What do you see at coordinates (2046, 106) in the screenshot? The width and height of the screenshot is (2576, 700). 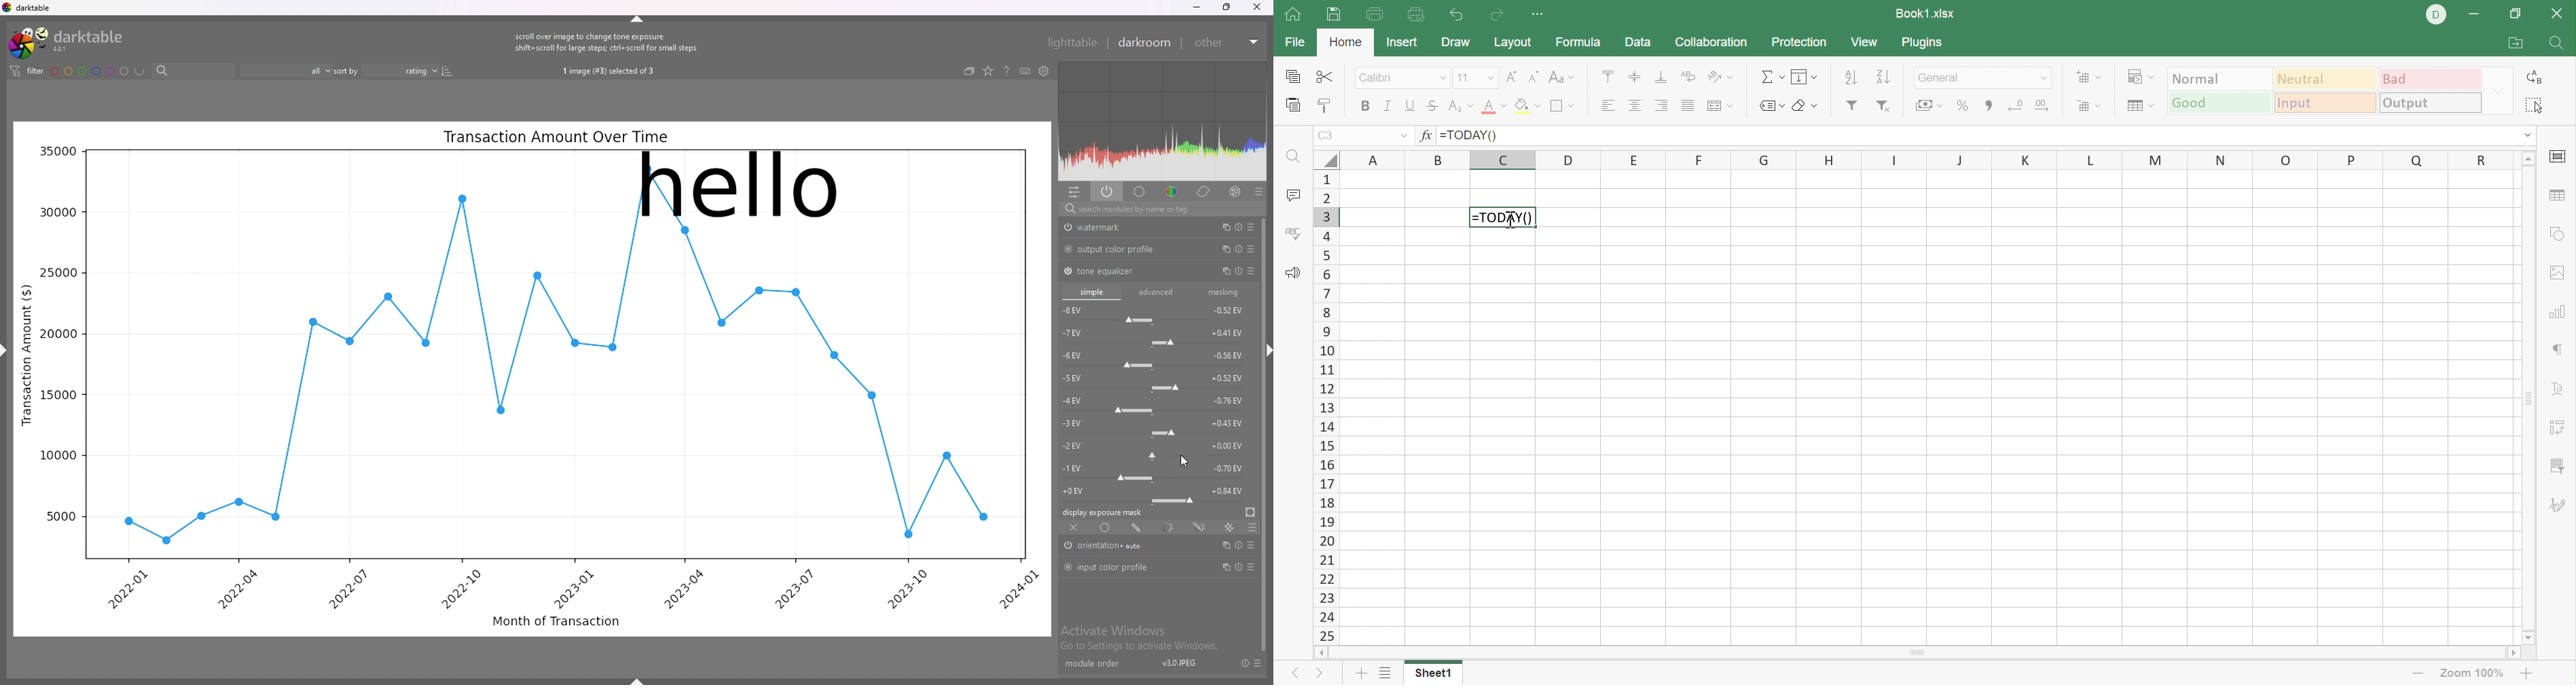 I see `Increase decimal` at bounding box center [2046, 106].